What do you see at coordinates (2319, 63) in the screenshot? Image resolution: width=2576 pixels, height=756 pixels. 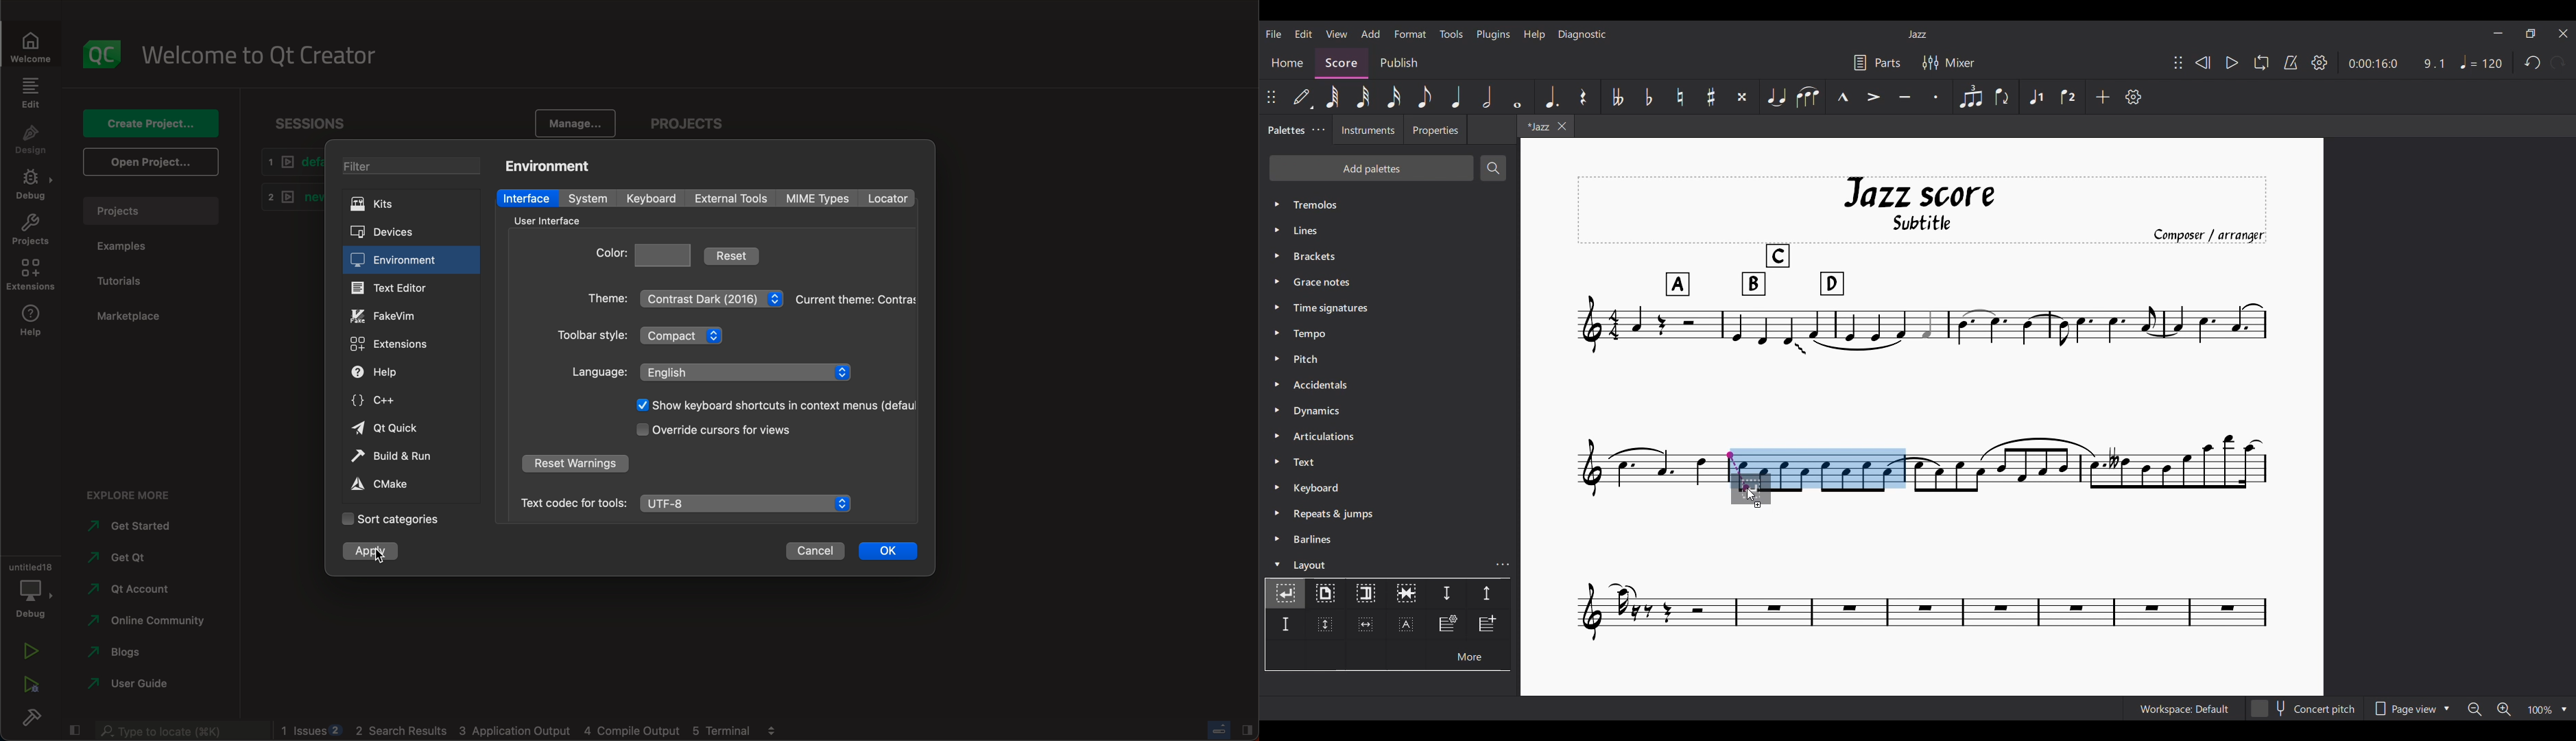 I see `Settings` at bounding box center [2319, 63].